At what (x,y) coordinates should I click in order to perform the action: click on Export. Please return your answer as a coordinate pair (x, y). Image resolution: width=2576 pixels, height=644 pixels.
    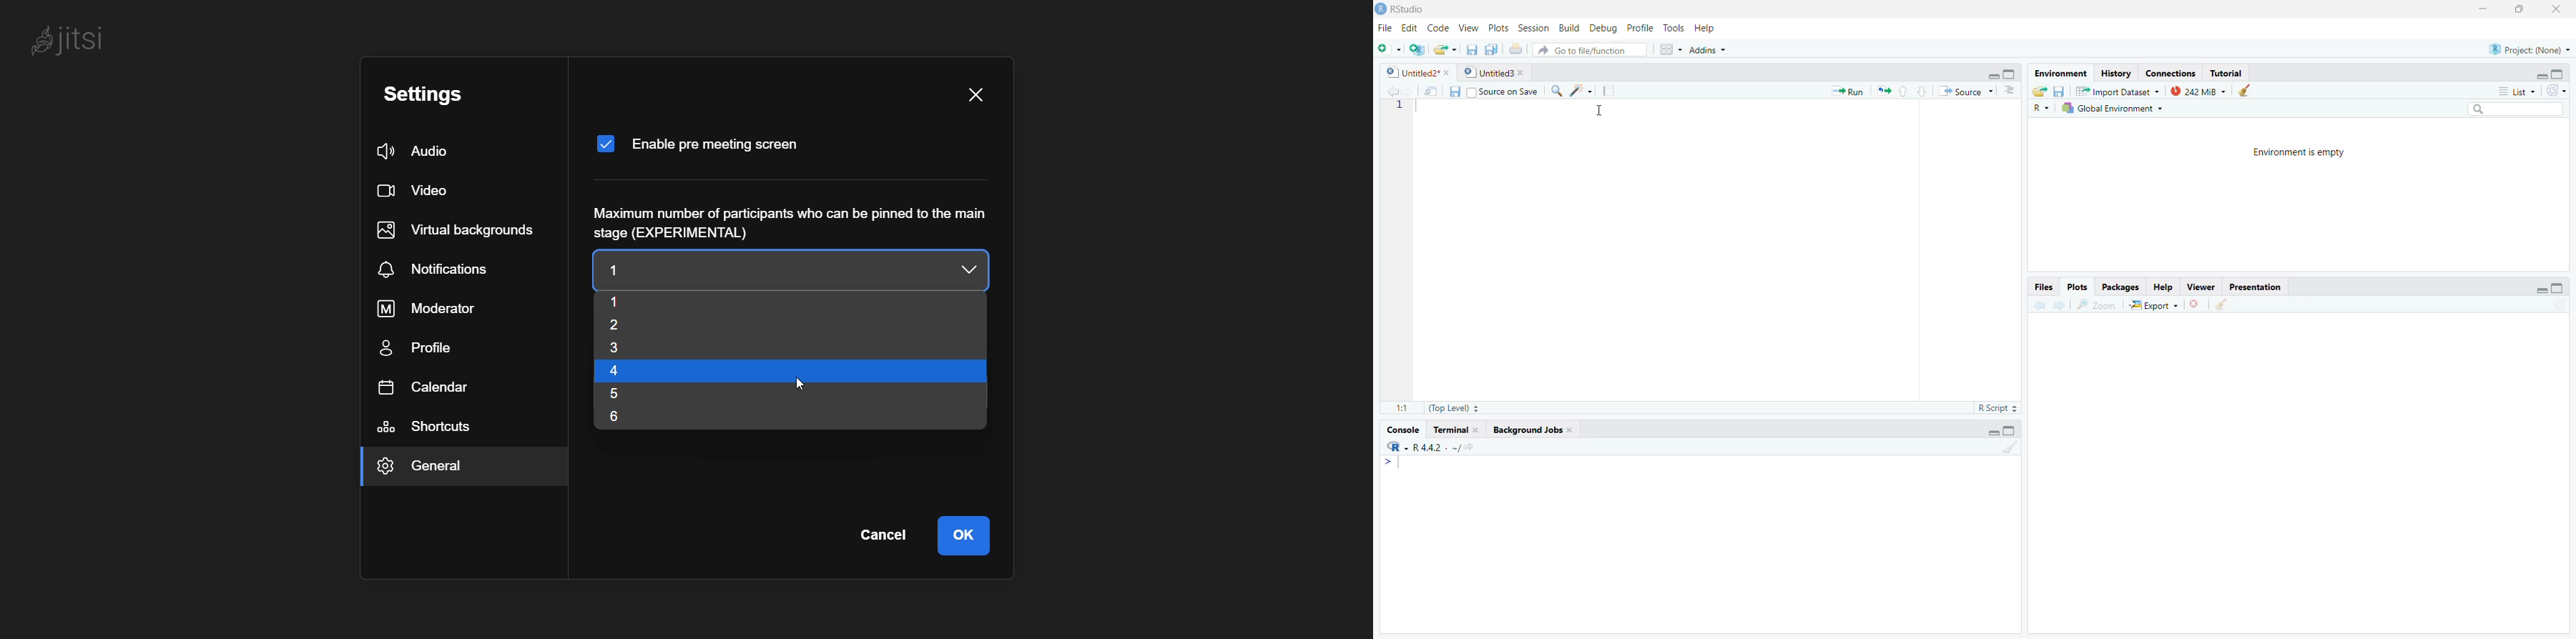
    Looking at the image, I should click on (2153, 304).